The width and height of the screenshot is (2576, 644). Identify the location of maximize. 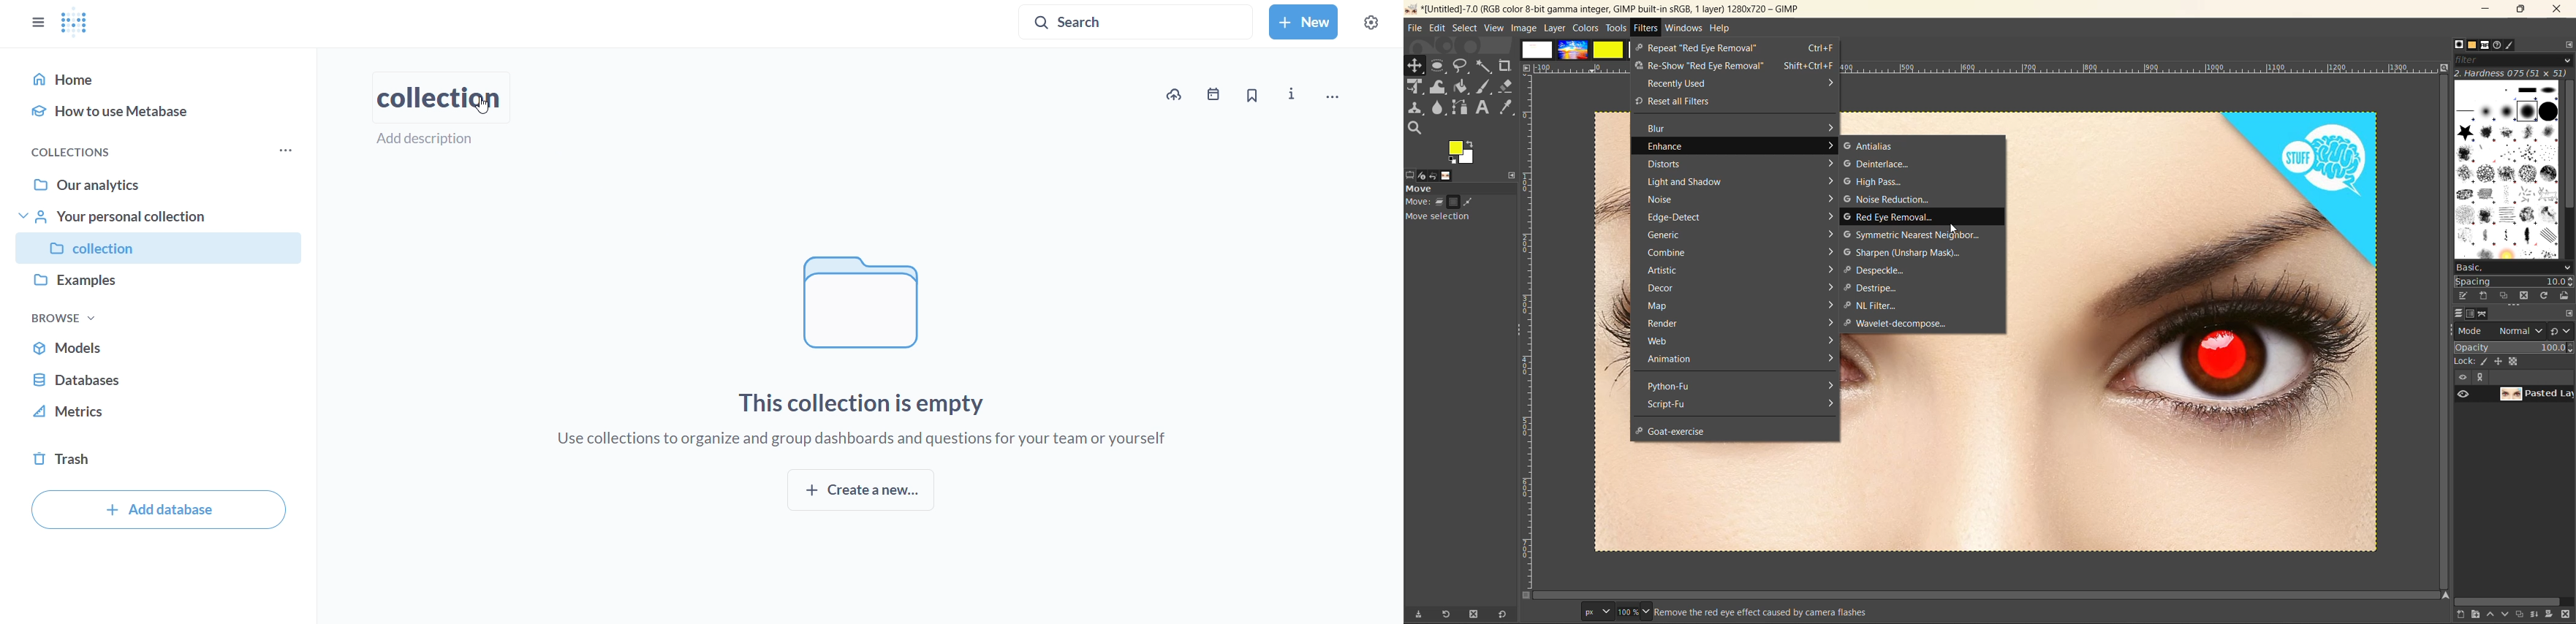
(2521, 12).